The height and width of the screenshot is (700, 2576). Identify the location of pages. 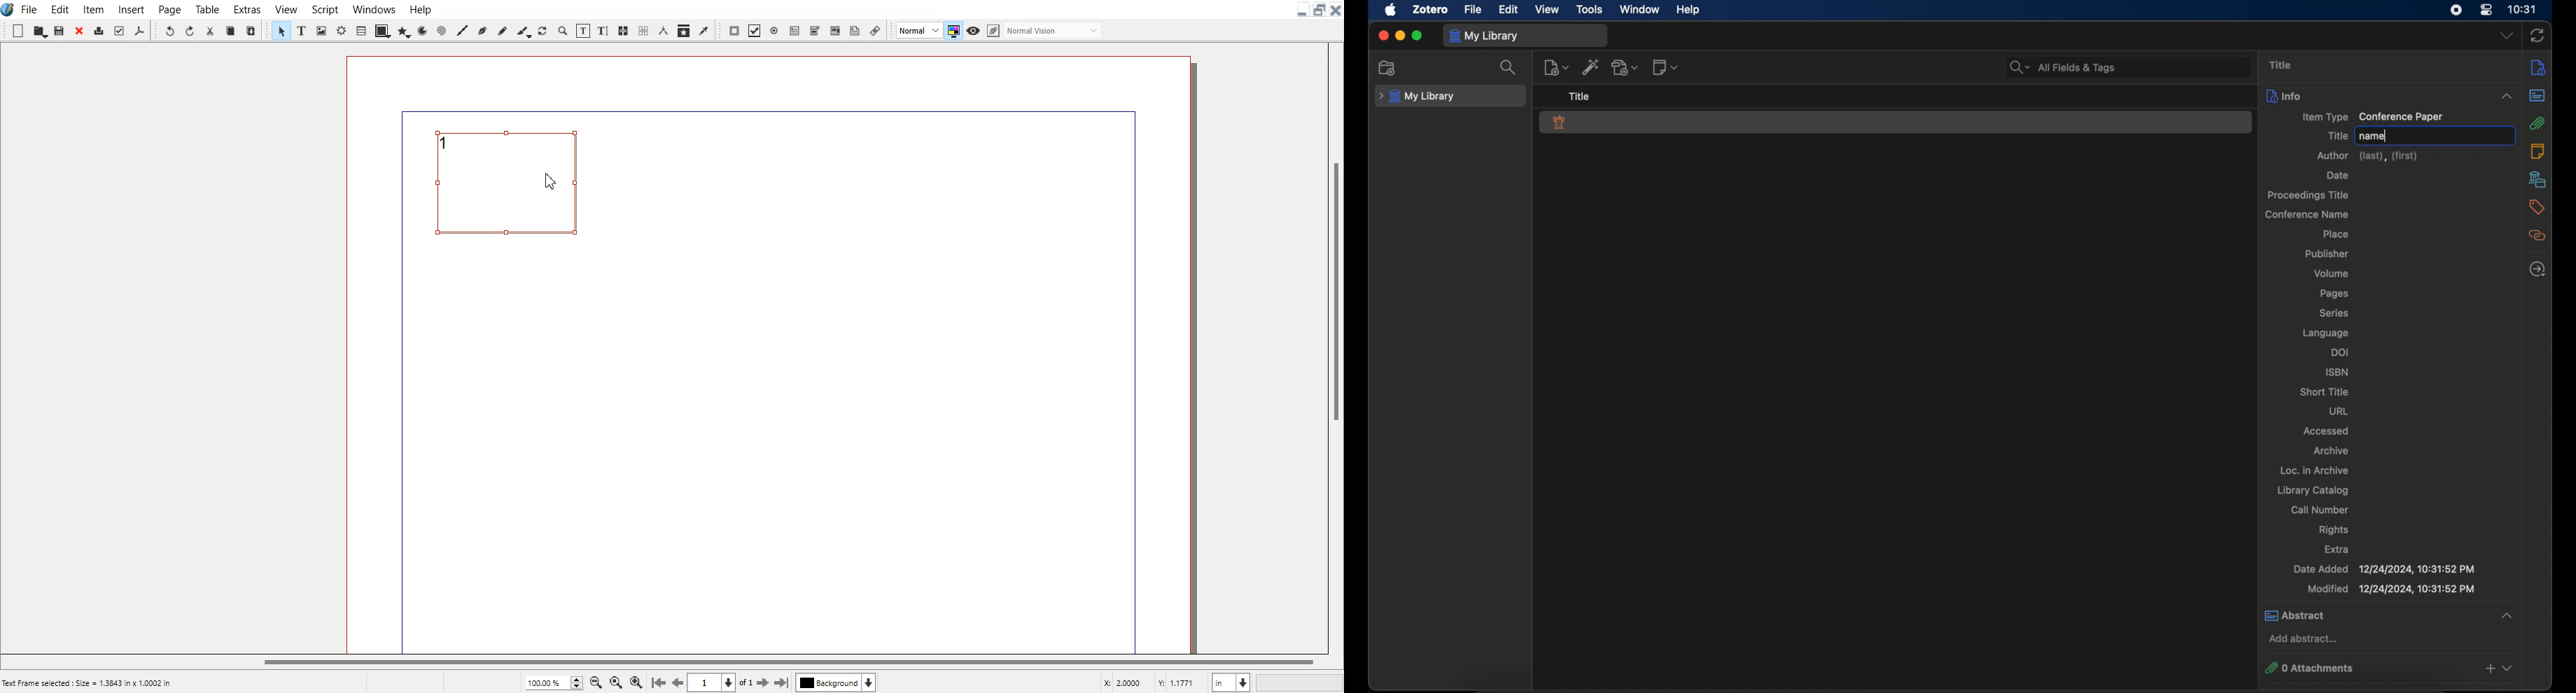
(2334, 294).